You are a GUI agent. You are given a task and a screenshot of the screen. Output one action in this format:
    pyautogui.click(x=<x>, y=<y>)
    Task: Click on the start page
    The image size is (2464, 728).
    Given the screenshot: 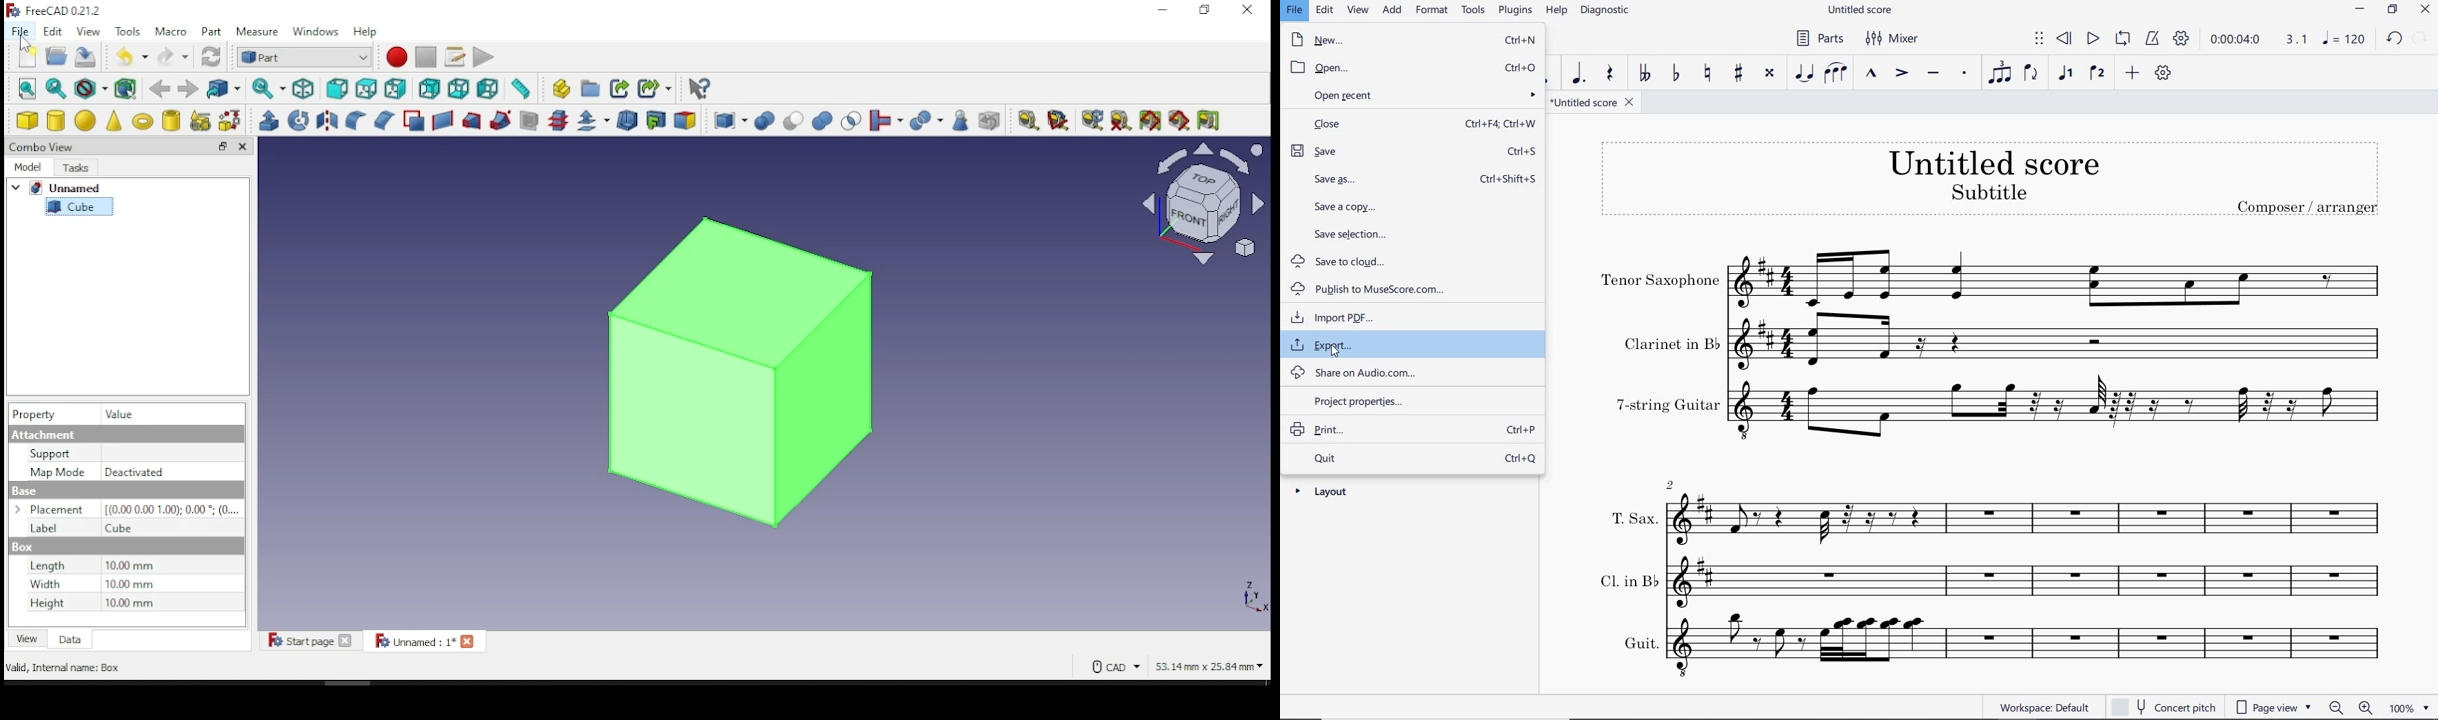 What is the action you would take?
    pyautogui.click(x=310, y=640)
    